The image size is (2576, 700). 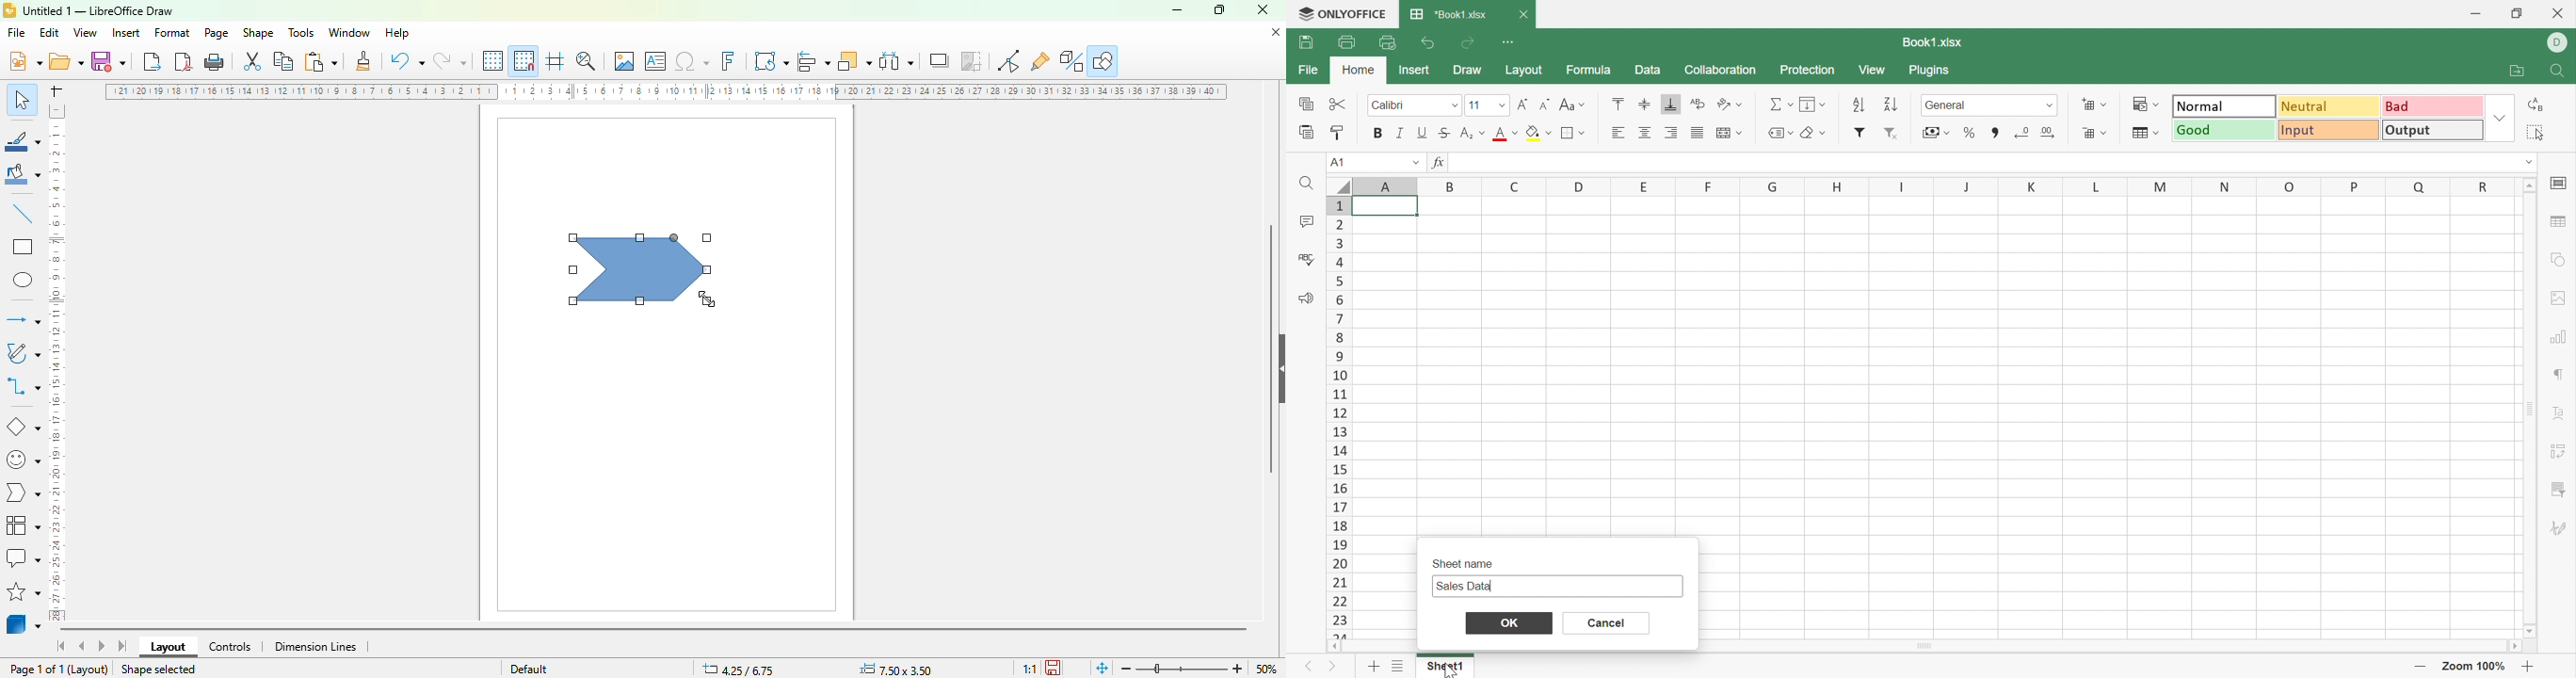 What do you see at coordinates (1416, 70) in the screenshot?
I see `Insert` at bounding box center [1416, 70].